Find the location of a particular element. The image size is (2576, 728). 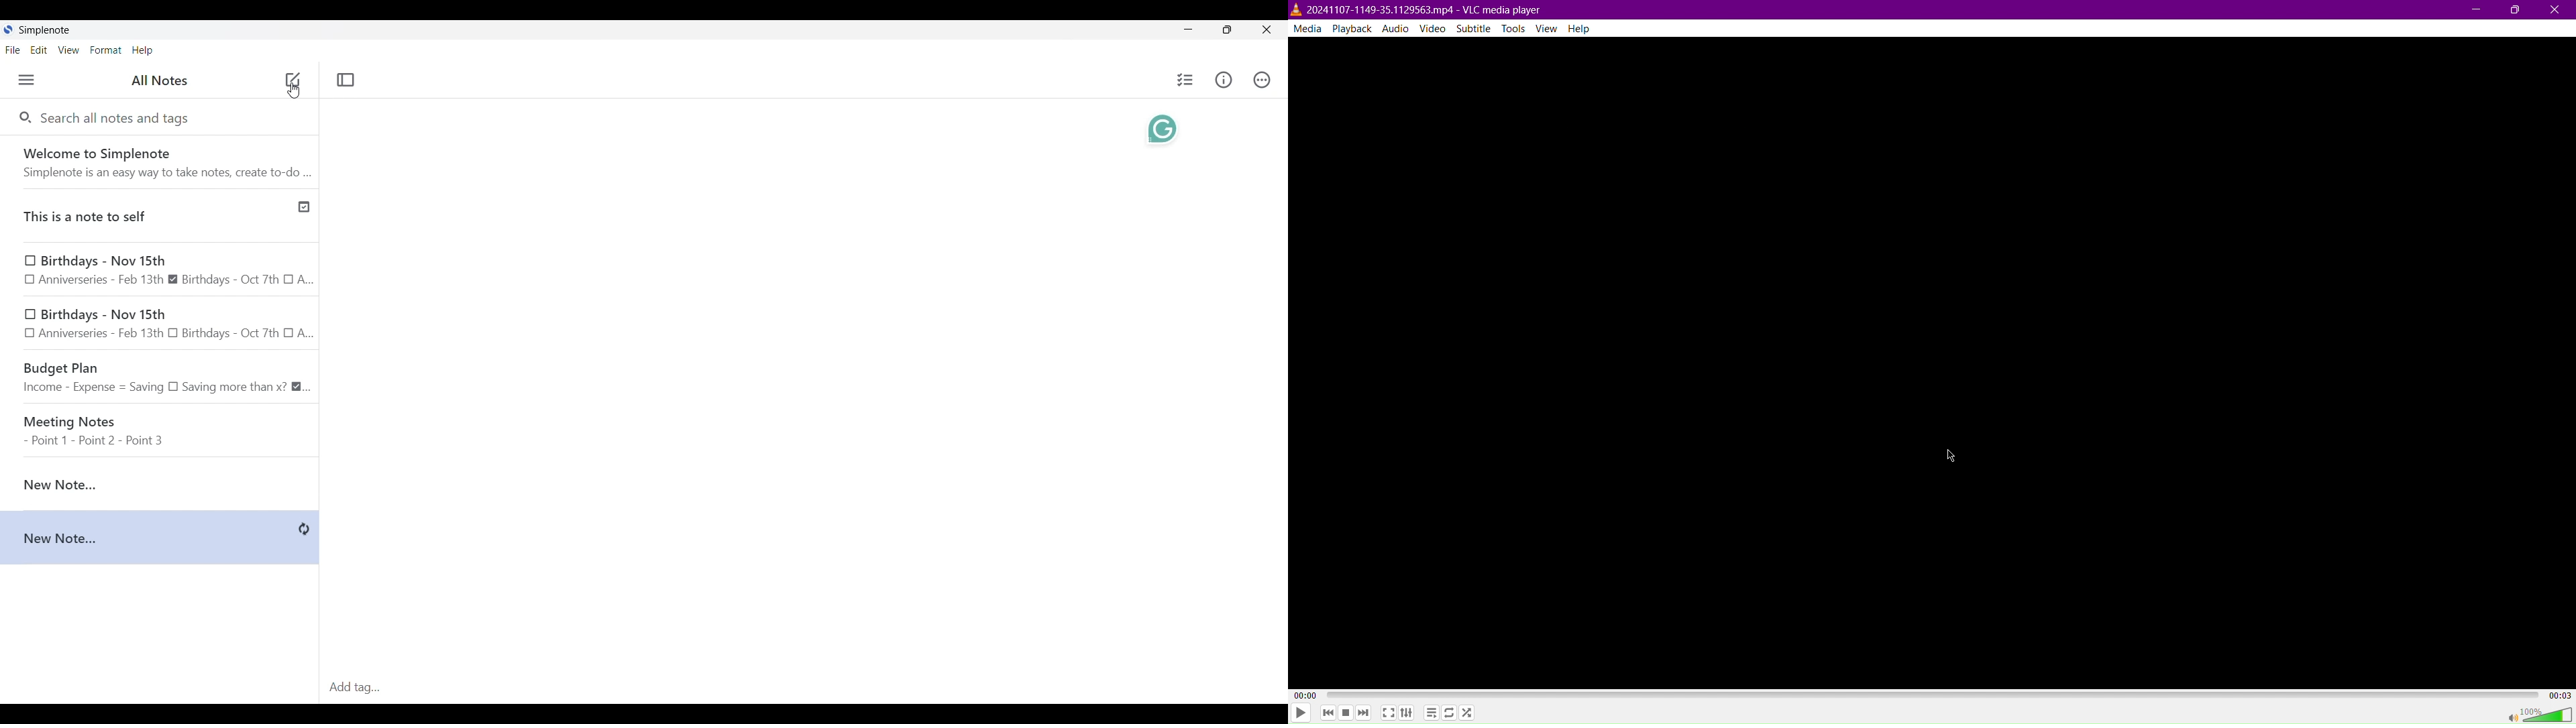

Software name is located at coordinates (45, 30).